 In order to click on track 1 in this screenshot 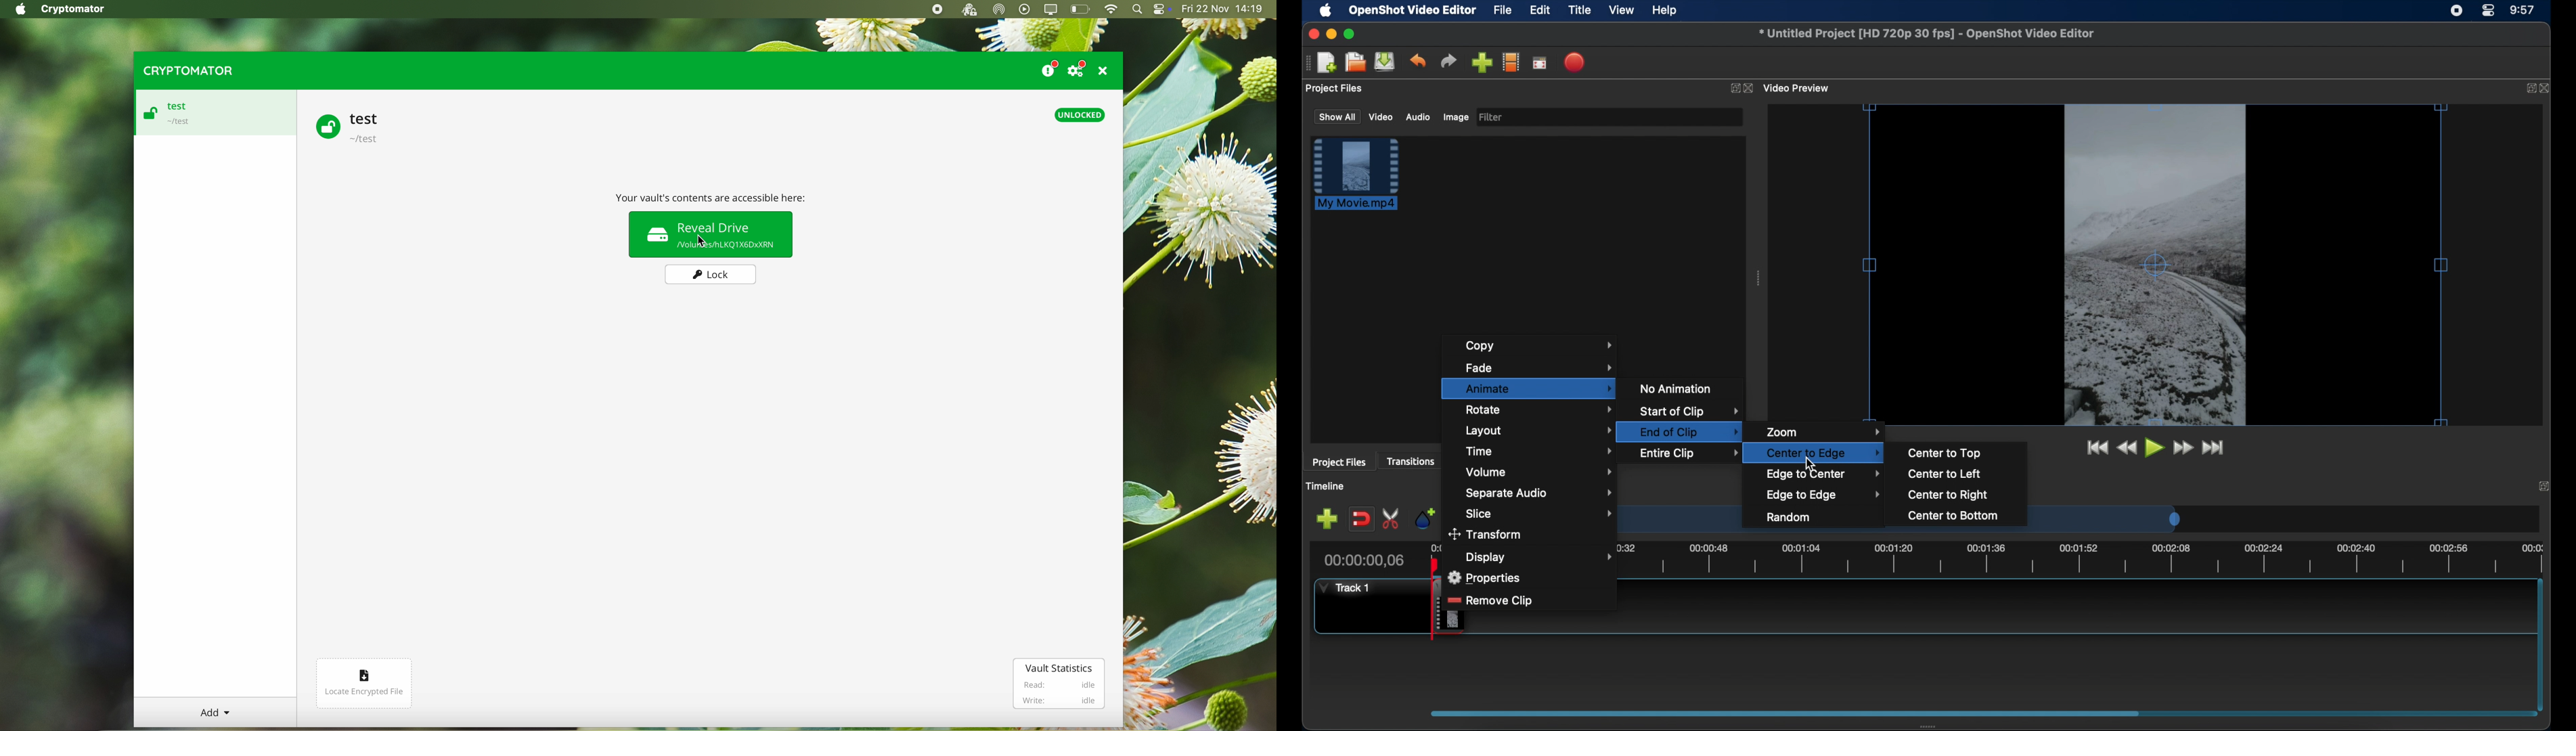, I will do `click(1348, 588)`.